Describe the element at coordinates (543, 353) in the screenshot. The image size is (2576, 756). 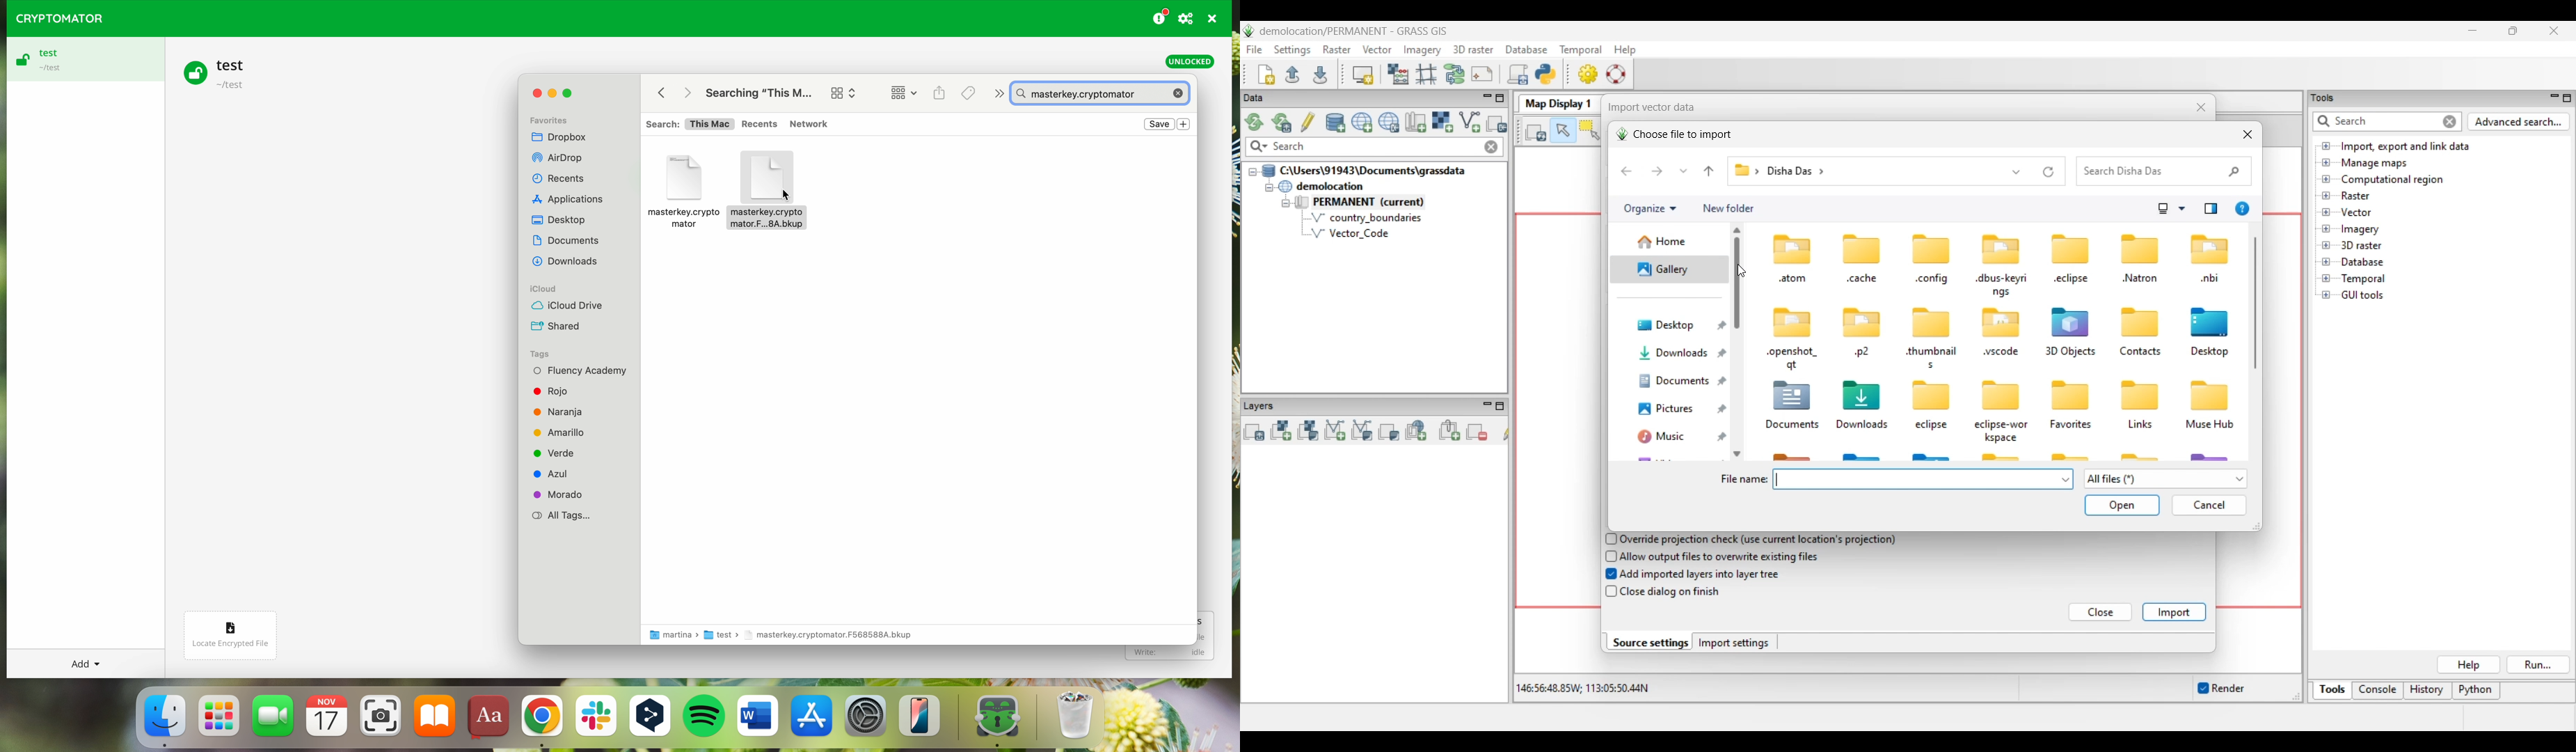
I see `Tags` at that location.